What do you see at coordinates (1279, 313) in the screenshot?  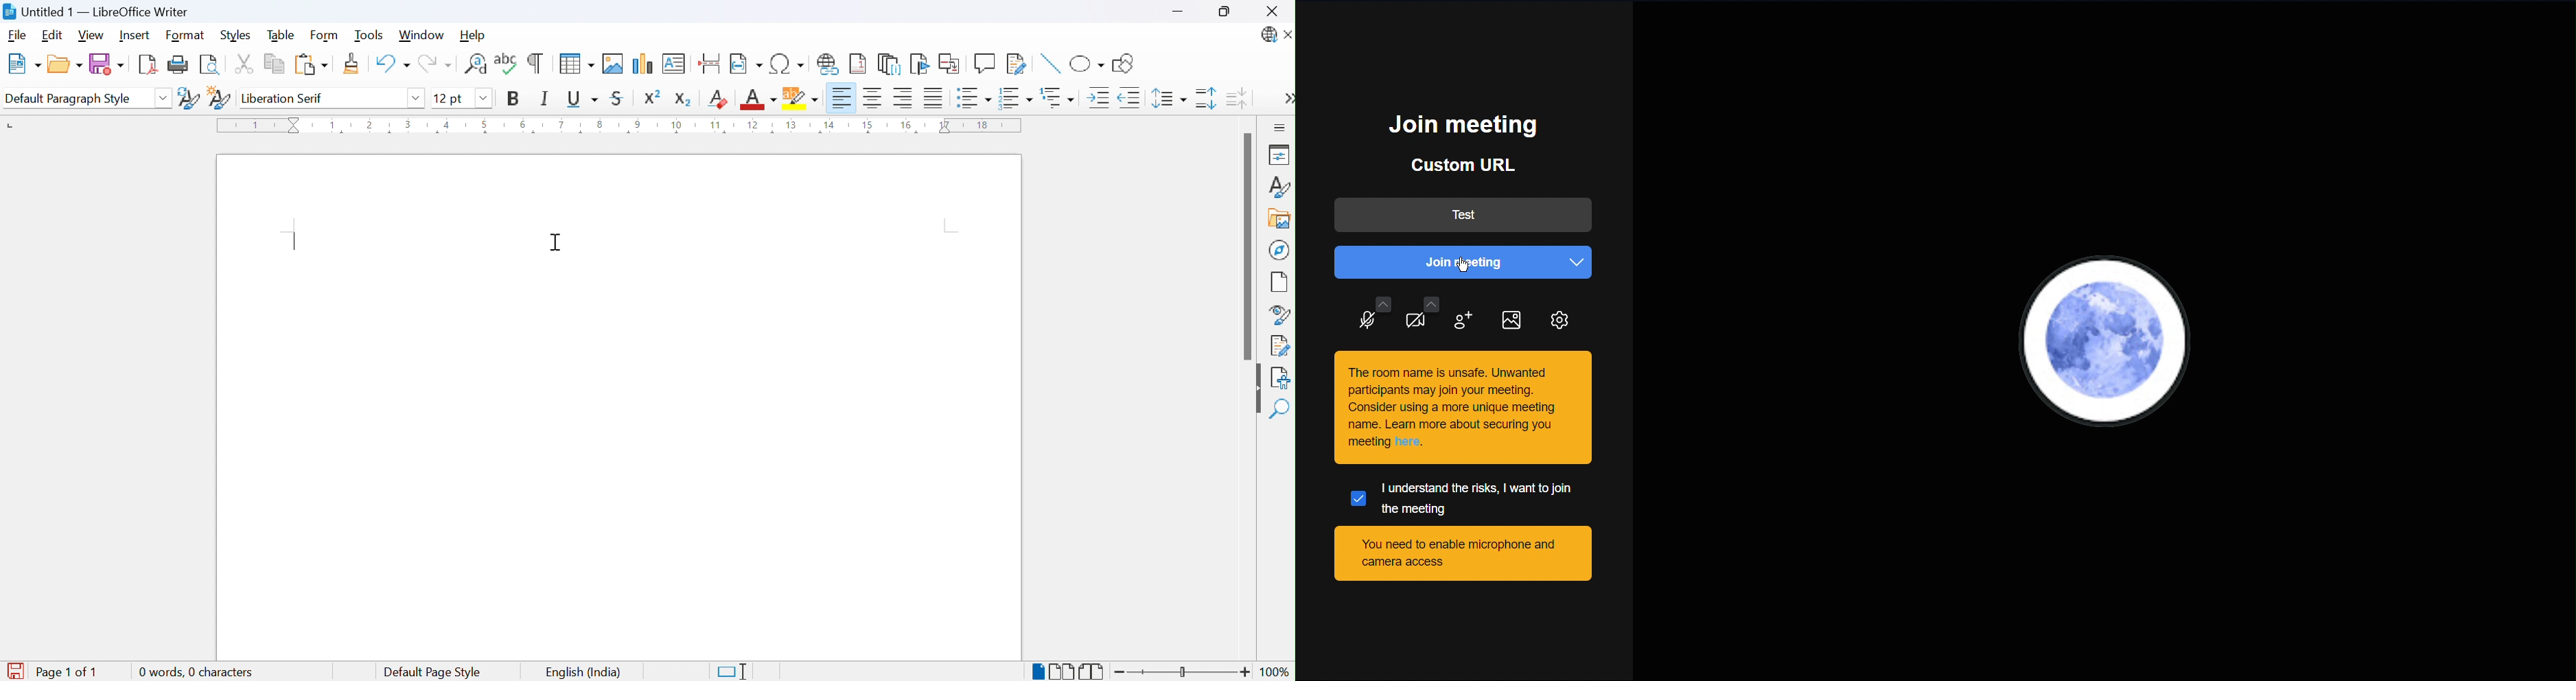 I see `Style inspector` at bounding box center [1279, 313].